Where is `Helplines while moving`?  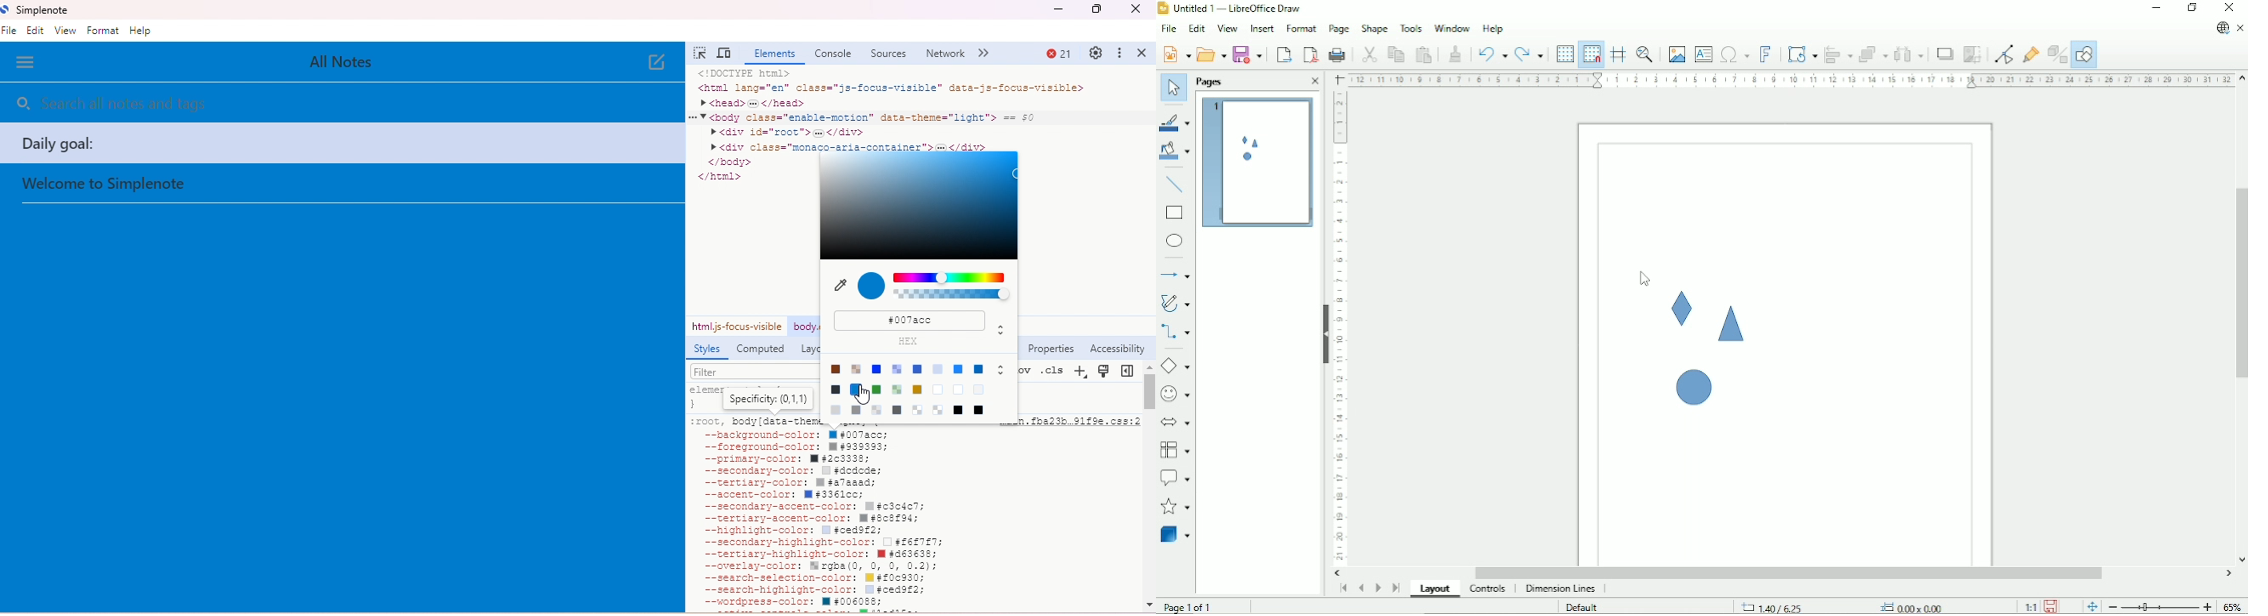 Helplines while moving is located at coordinates (1617, 54).